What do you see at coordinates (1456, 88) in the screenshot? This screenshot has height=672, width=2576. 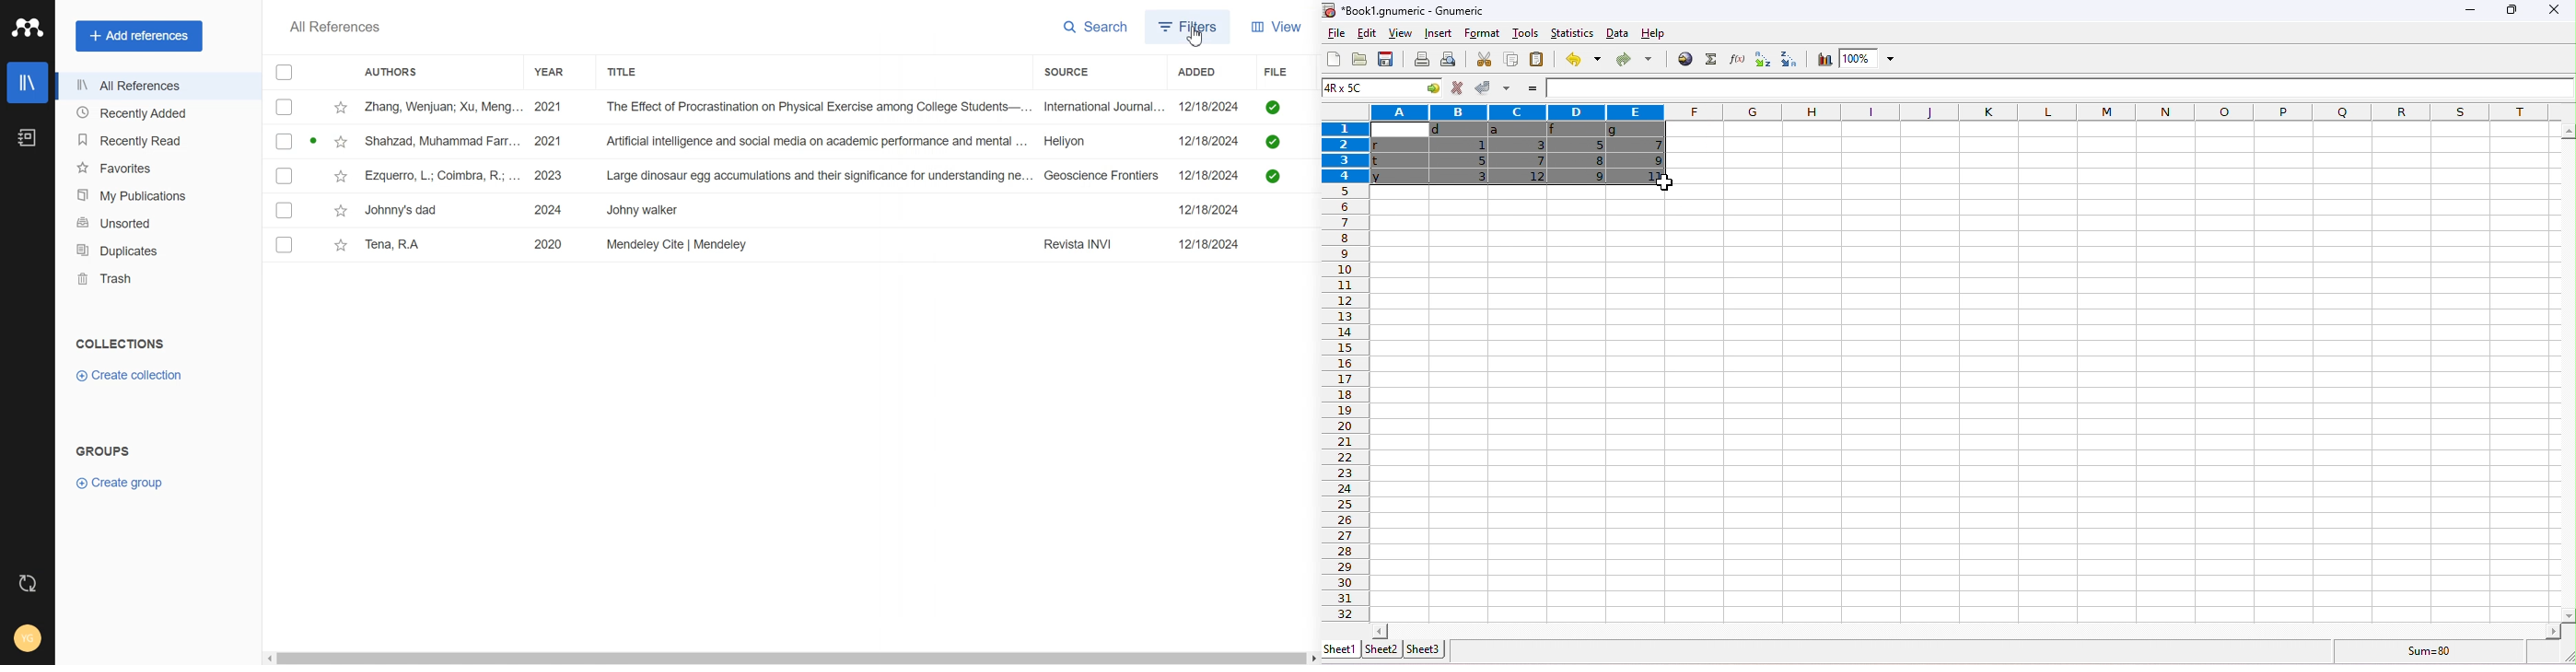 I see `reject` at bounding box center [1456, 88].